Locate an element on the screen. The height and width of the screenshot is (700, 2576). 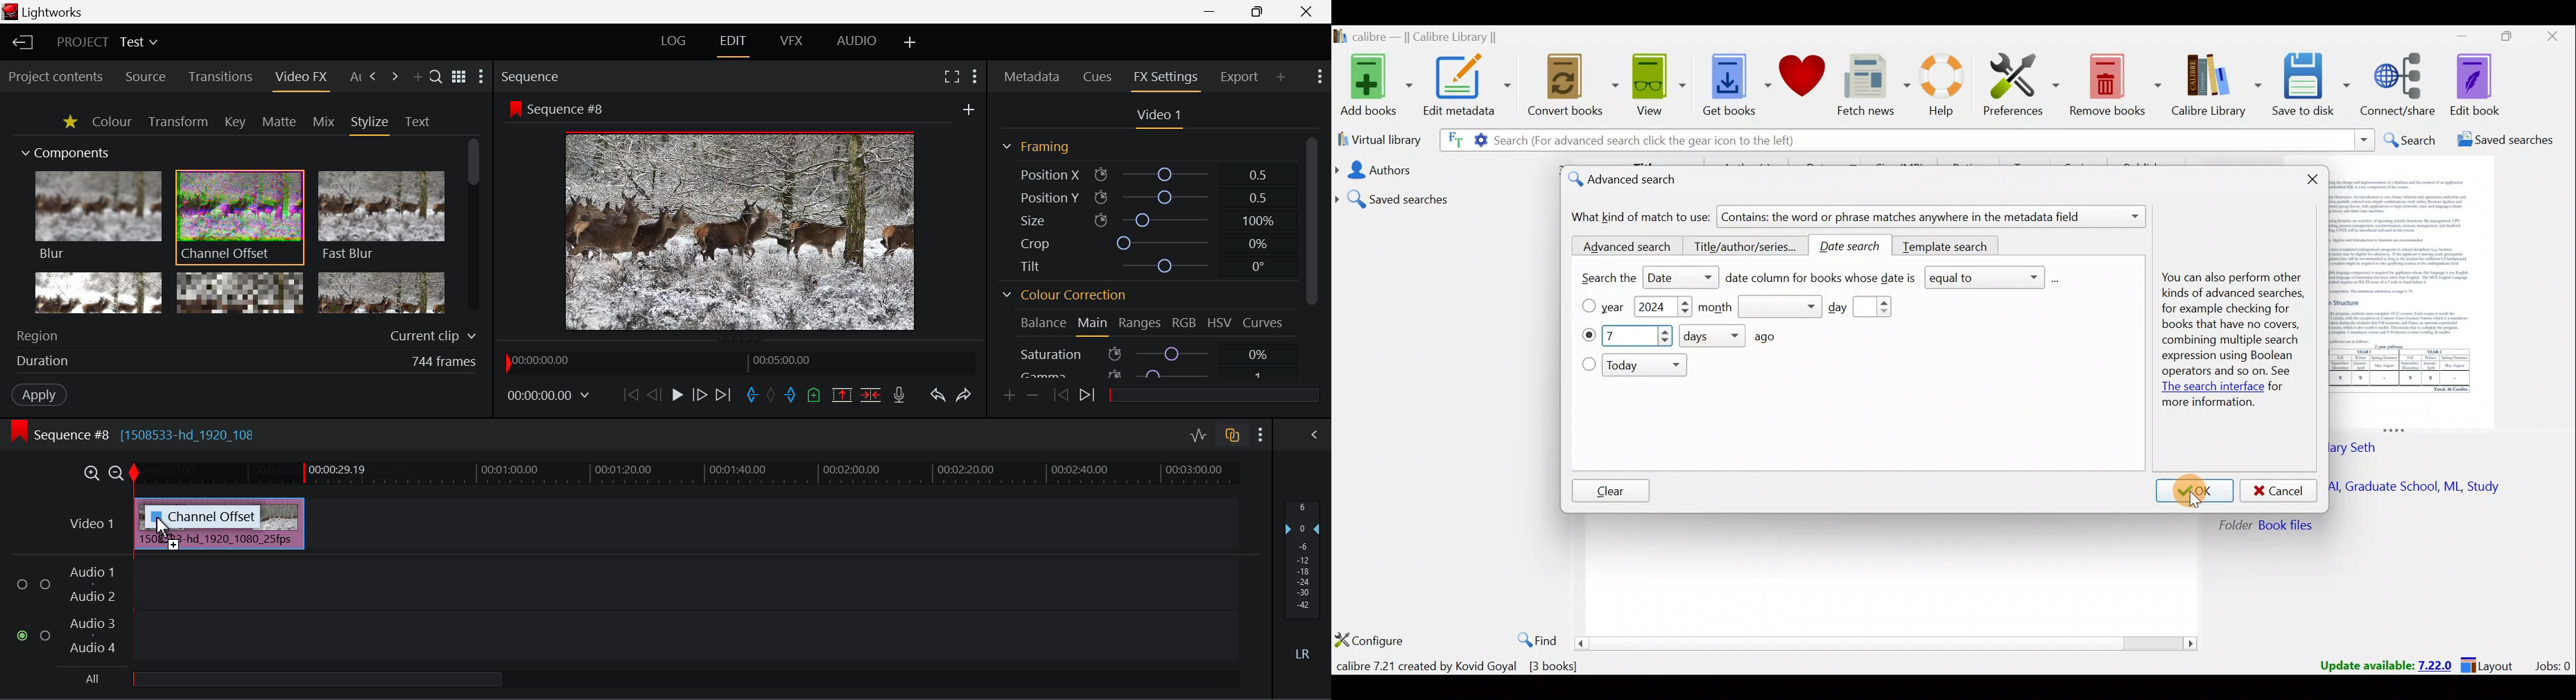
Toggle Audio Levels Editing is located at coordinates (1200, 436).